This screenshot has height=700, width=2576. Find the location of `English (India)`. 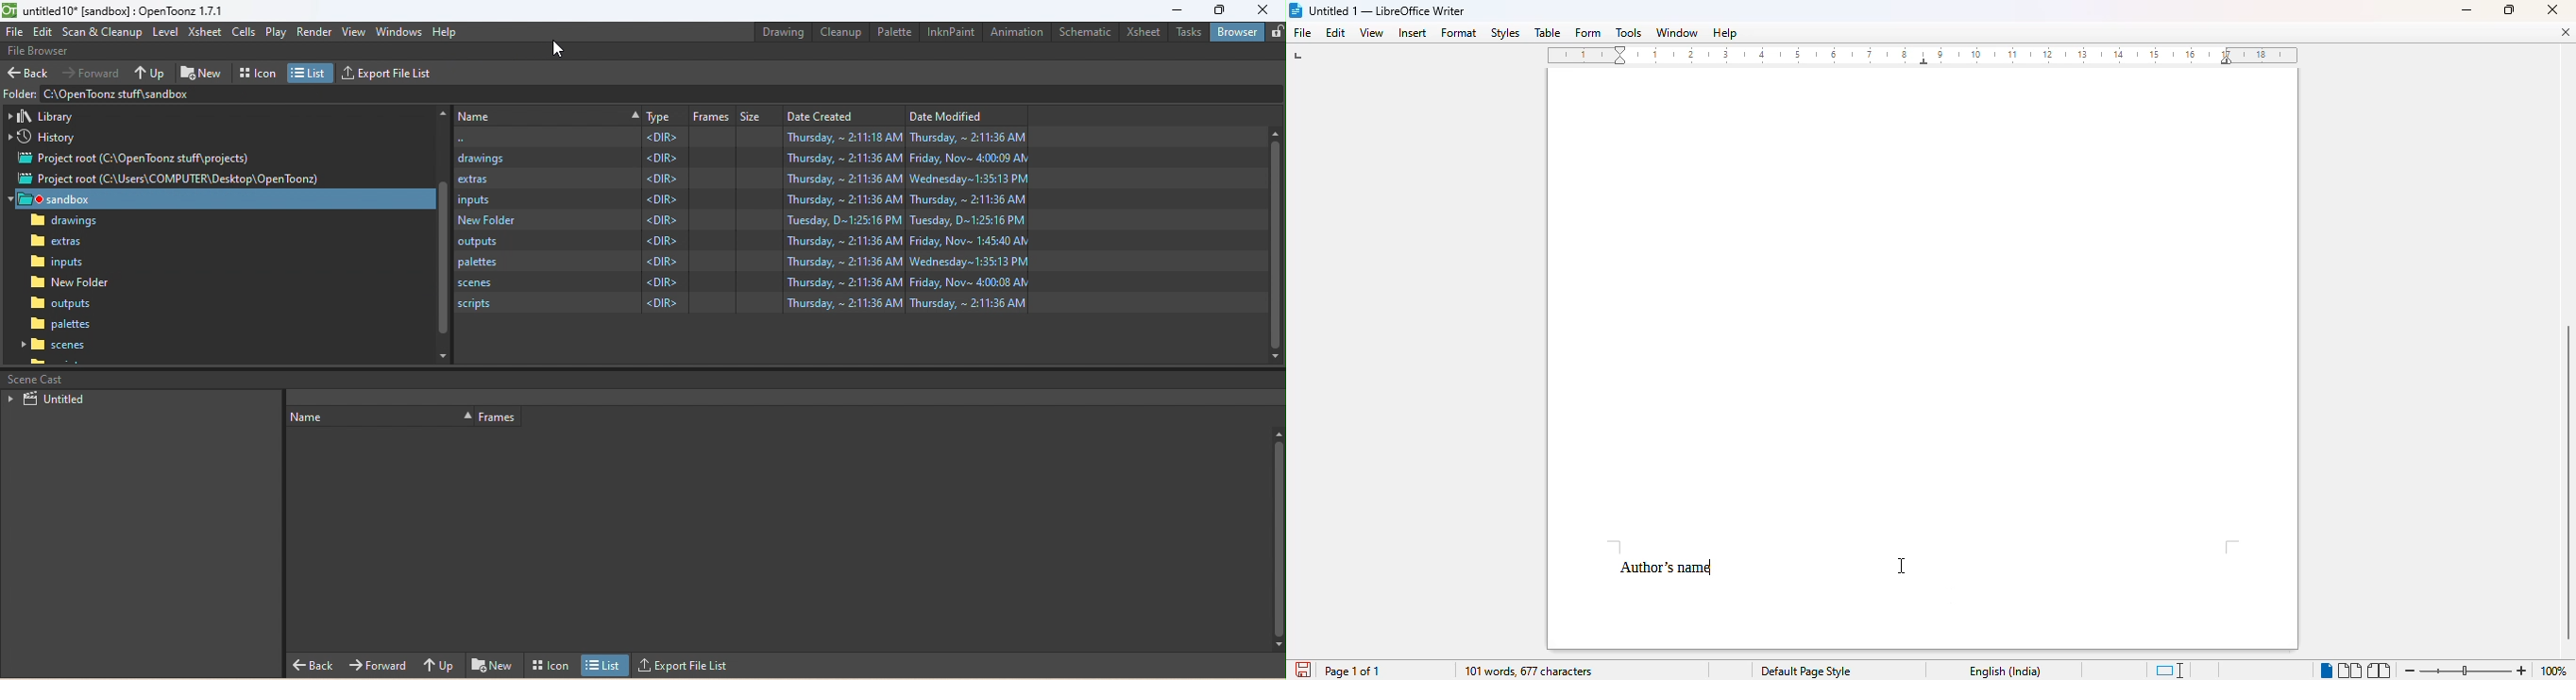

English (India) is located at coordinates (2006, 672).